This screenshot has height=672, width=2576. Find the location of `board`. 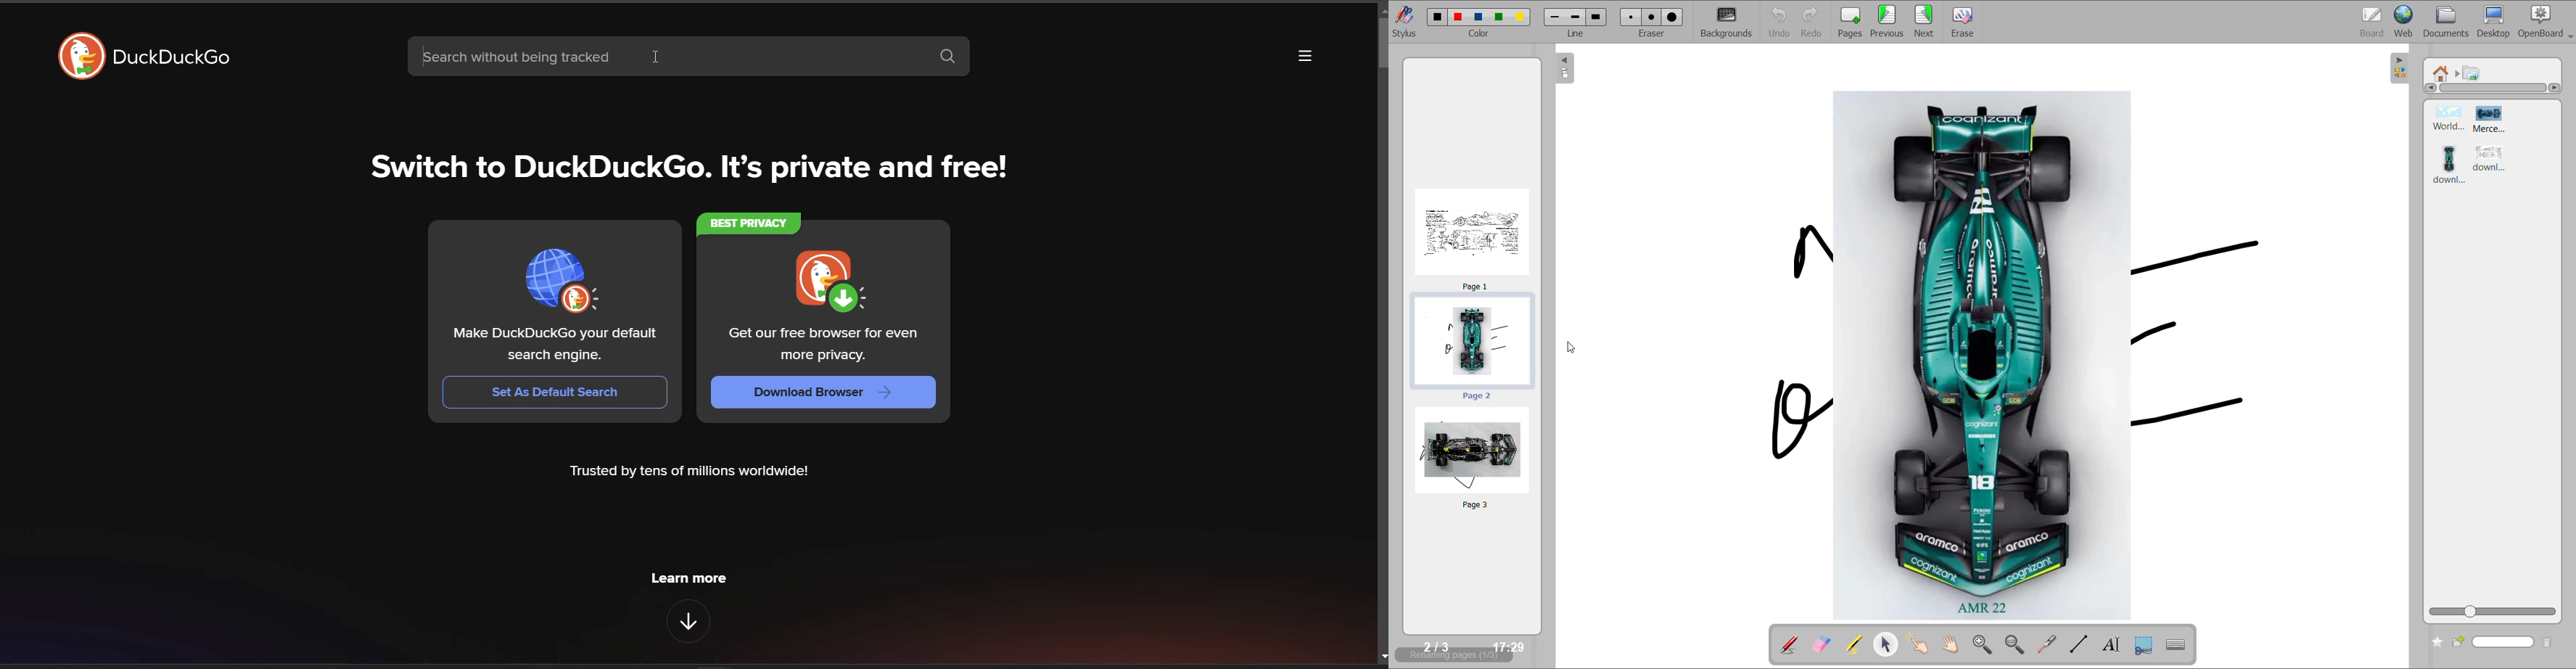

board is located at coordinates (2374, 20).